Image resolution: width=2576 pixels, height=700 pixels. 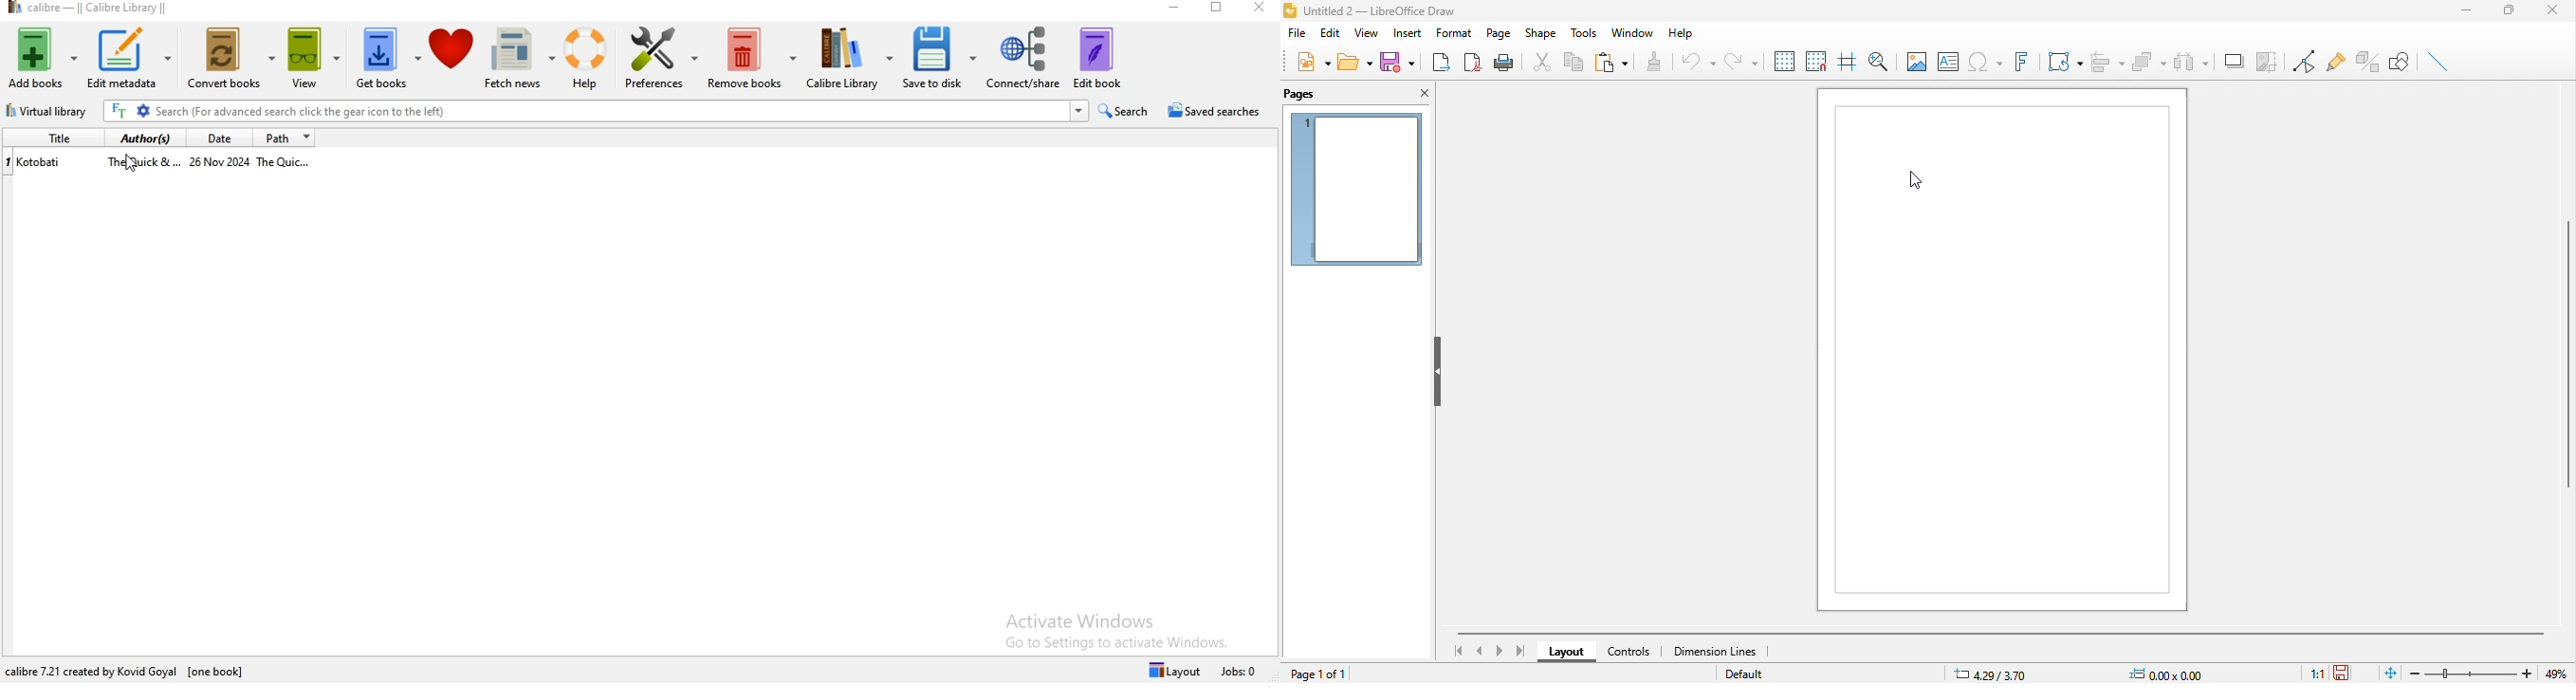 What do you see at coordinates (2061, 61) in the screenshot?
I see `transformation` at bounding box center [2061, 61].